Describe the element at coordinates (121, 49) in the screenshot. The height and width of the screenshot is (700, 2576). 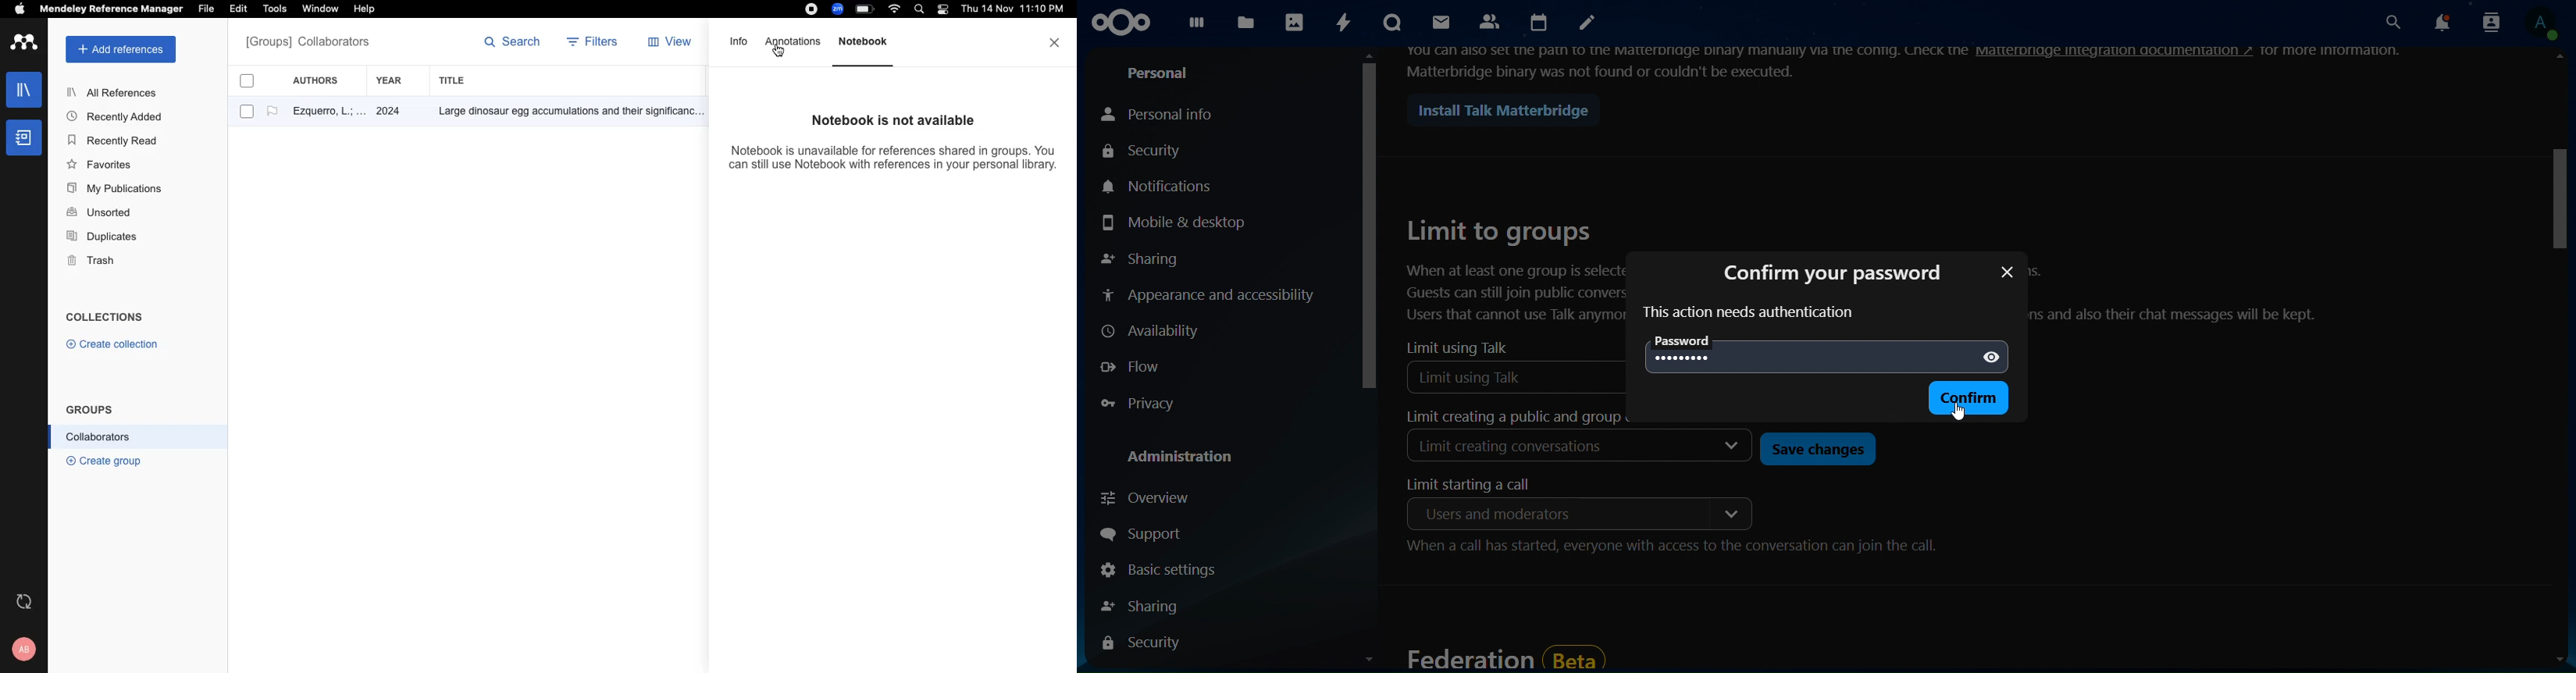
I see `add references` at that location.